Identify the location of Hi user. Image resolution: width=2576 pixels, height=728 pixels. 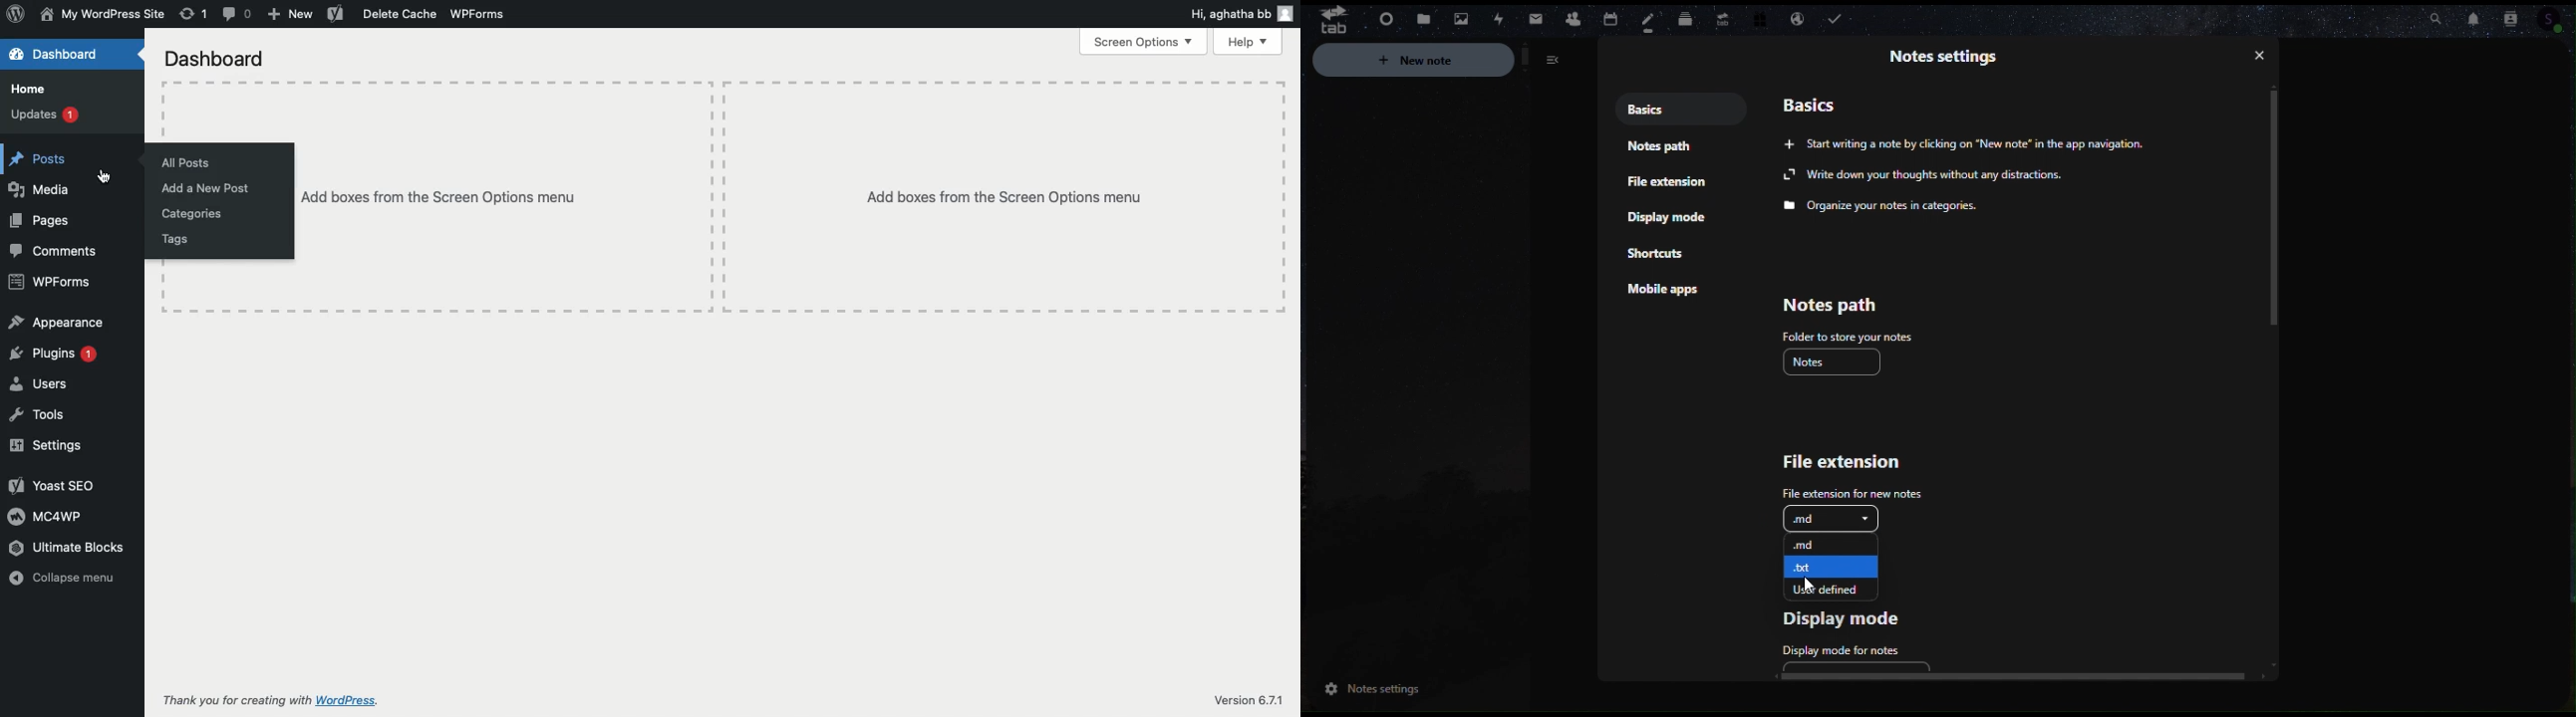
(1241, 12).